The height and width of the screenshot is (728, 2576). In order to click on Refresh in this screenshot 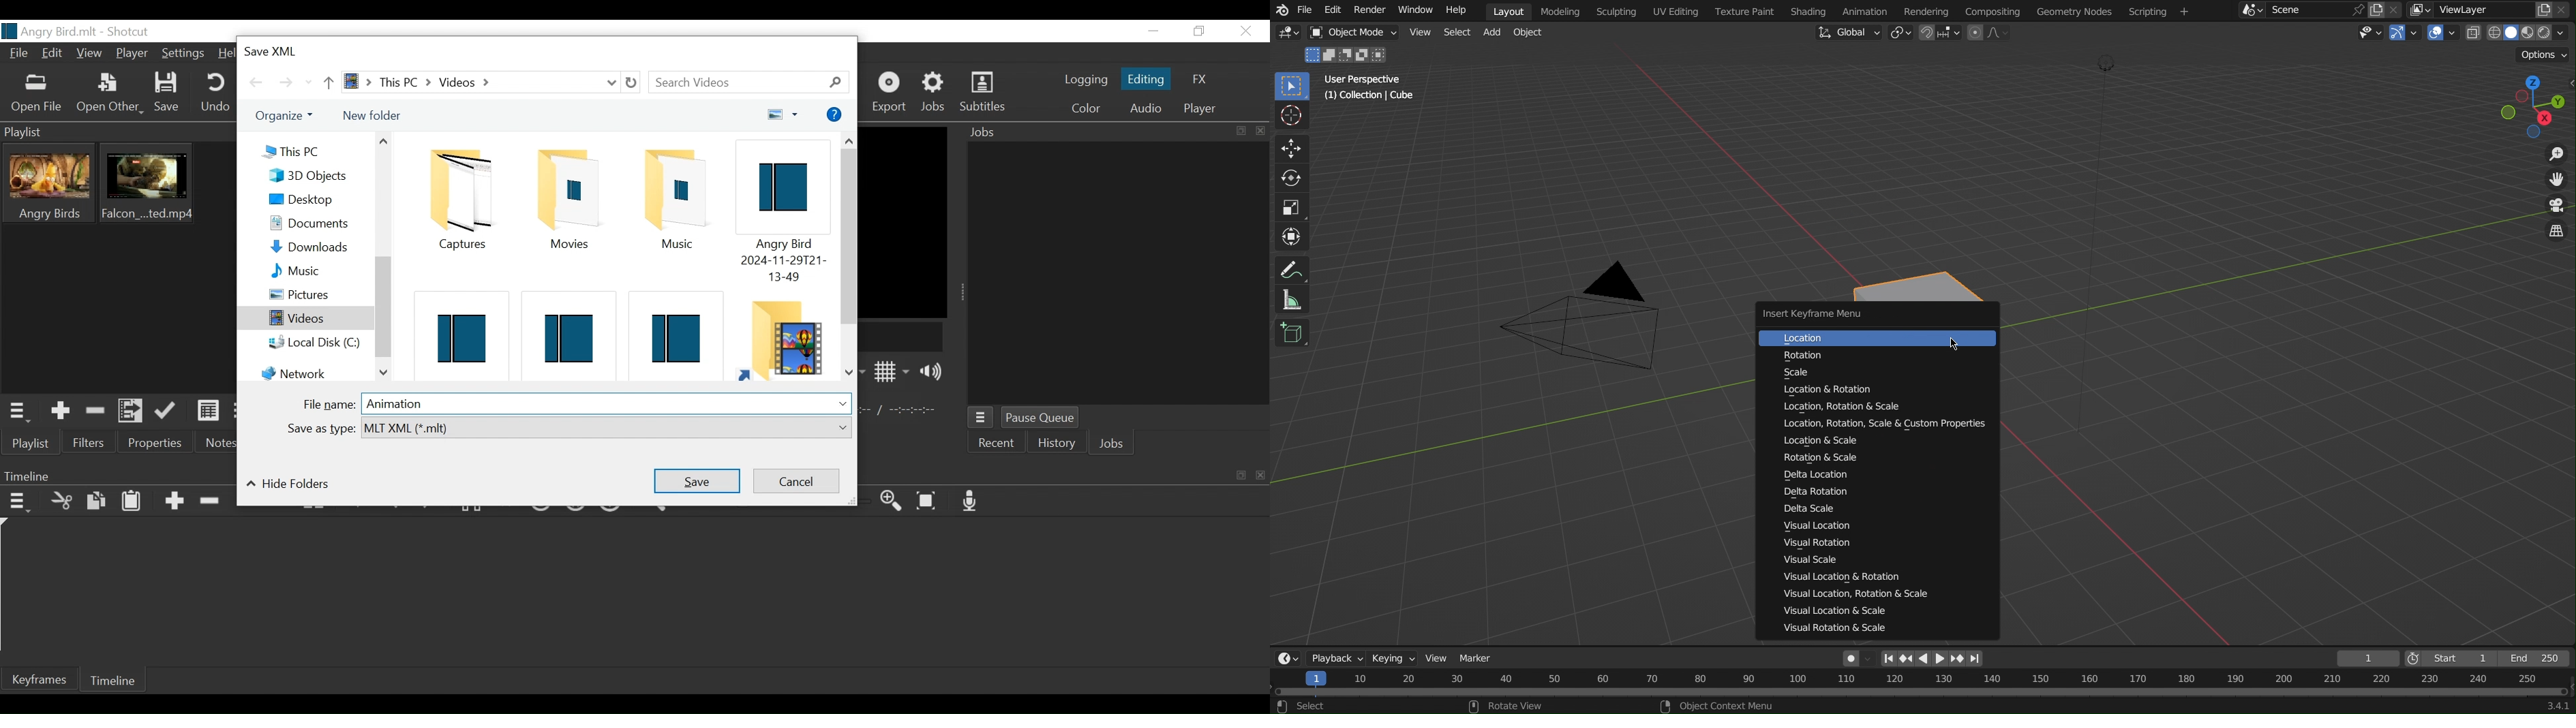, I will do `click(633, 83)`.